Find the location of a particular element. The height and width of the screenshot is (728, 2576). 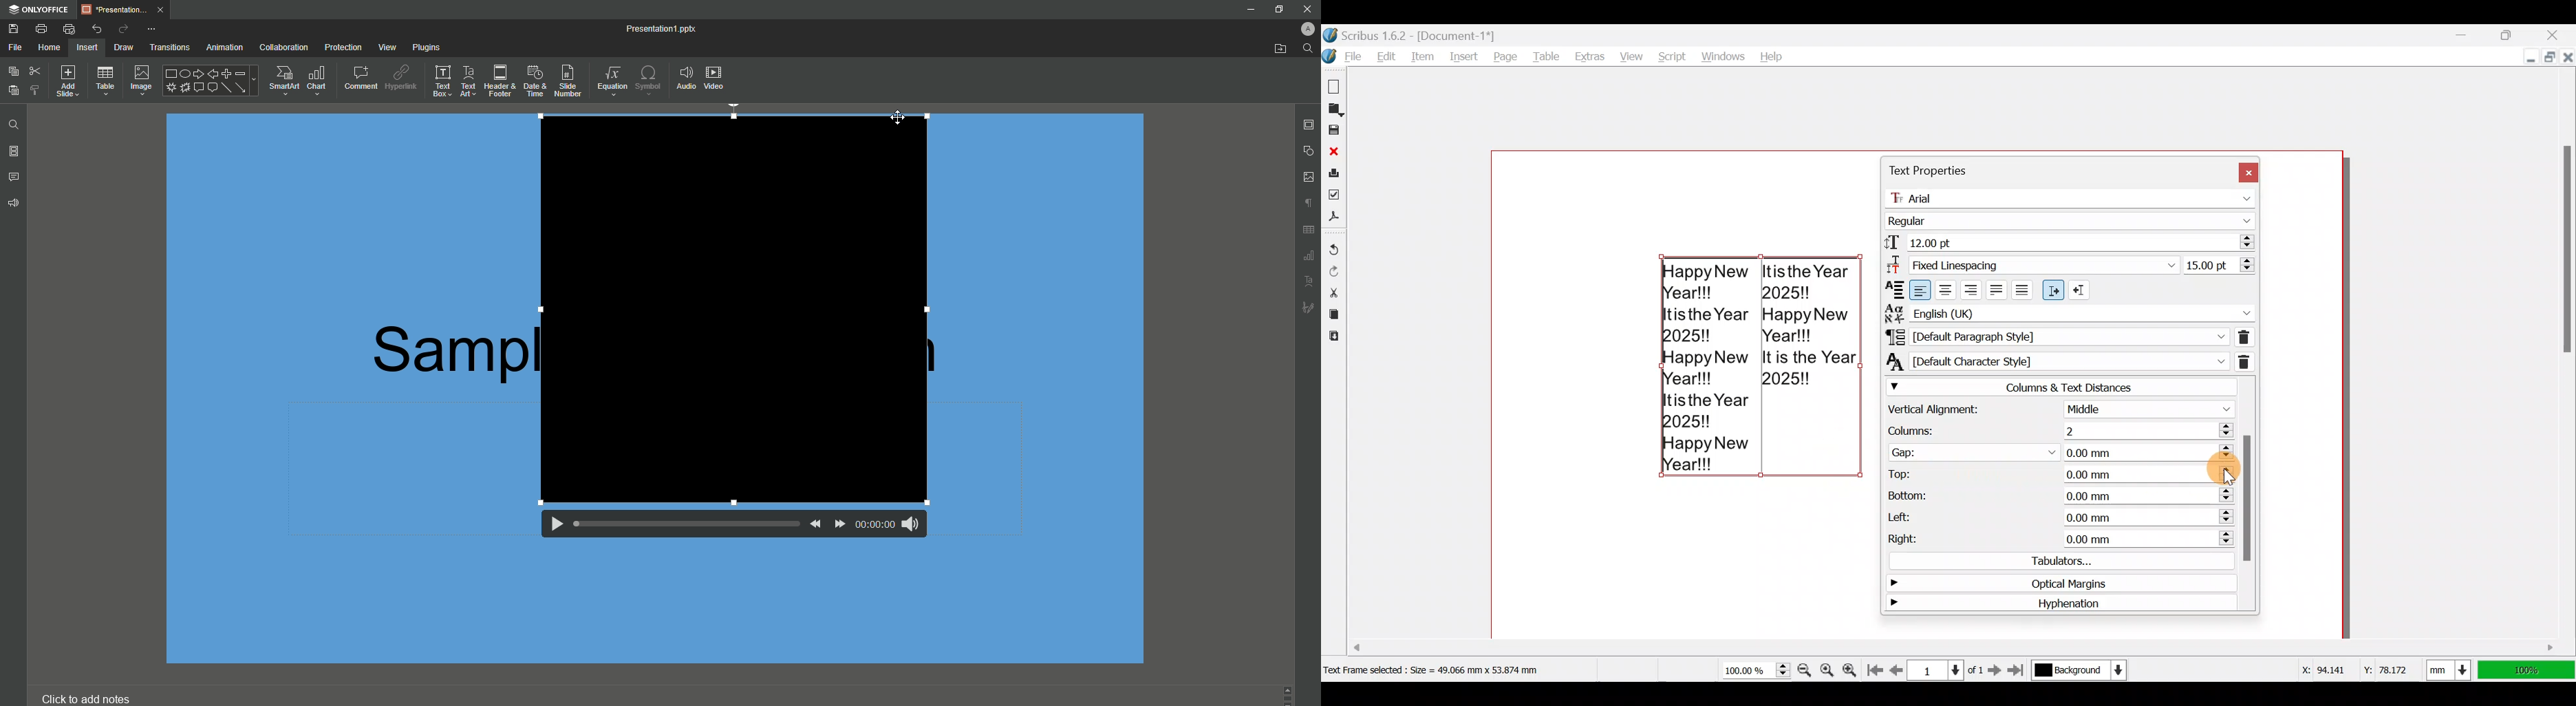

New is located at coordinates (1335, 86).